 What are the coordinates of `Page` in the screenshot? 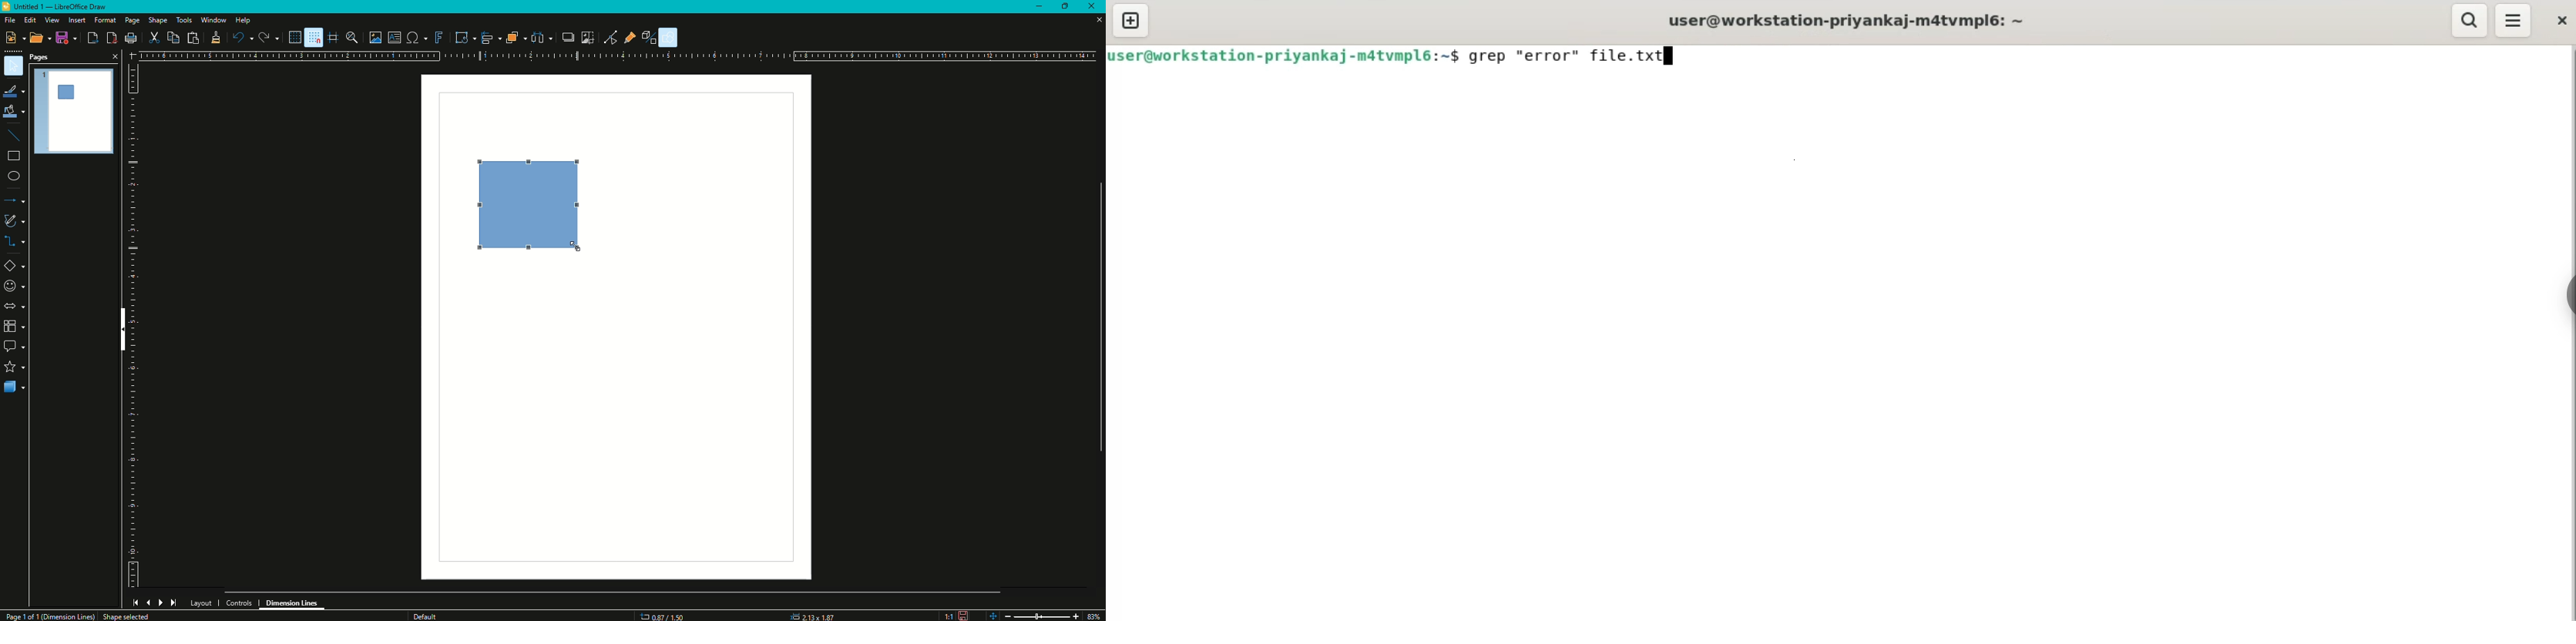 It's located at (131, 21).